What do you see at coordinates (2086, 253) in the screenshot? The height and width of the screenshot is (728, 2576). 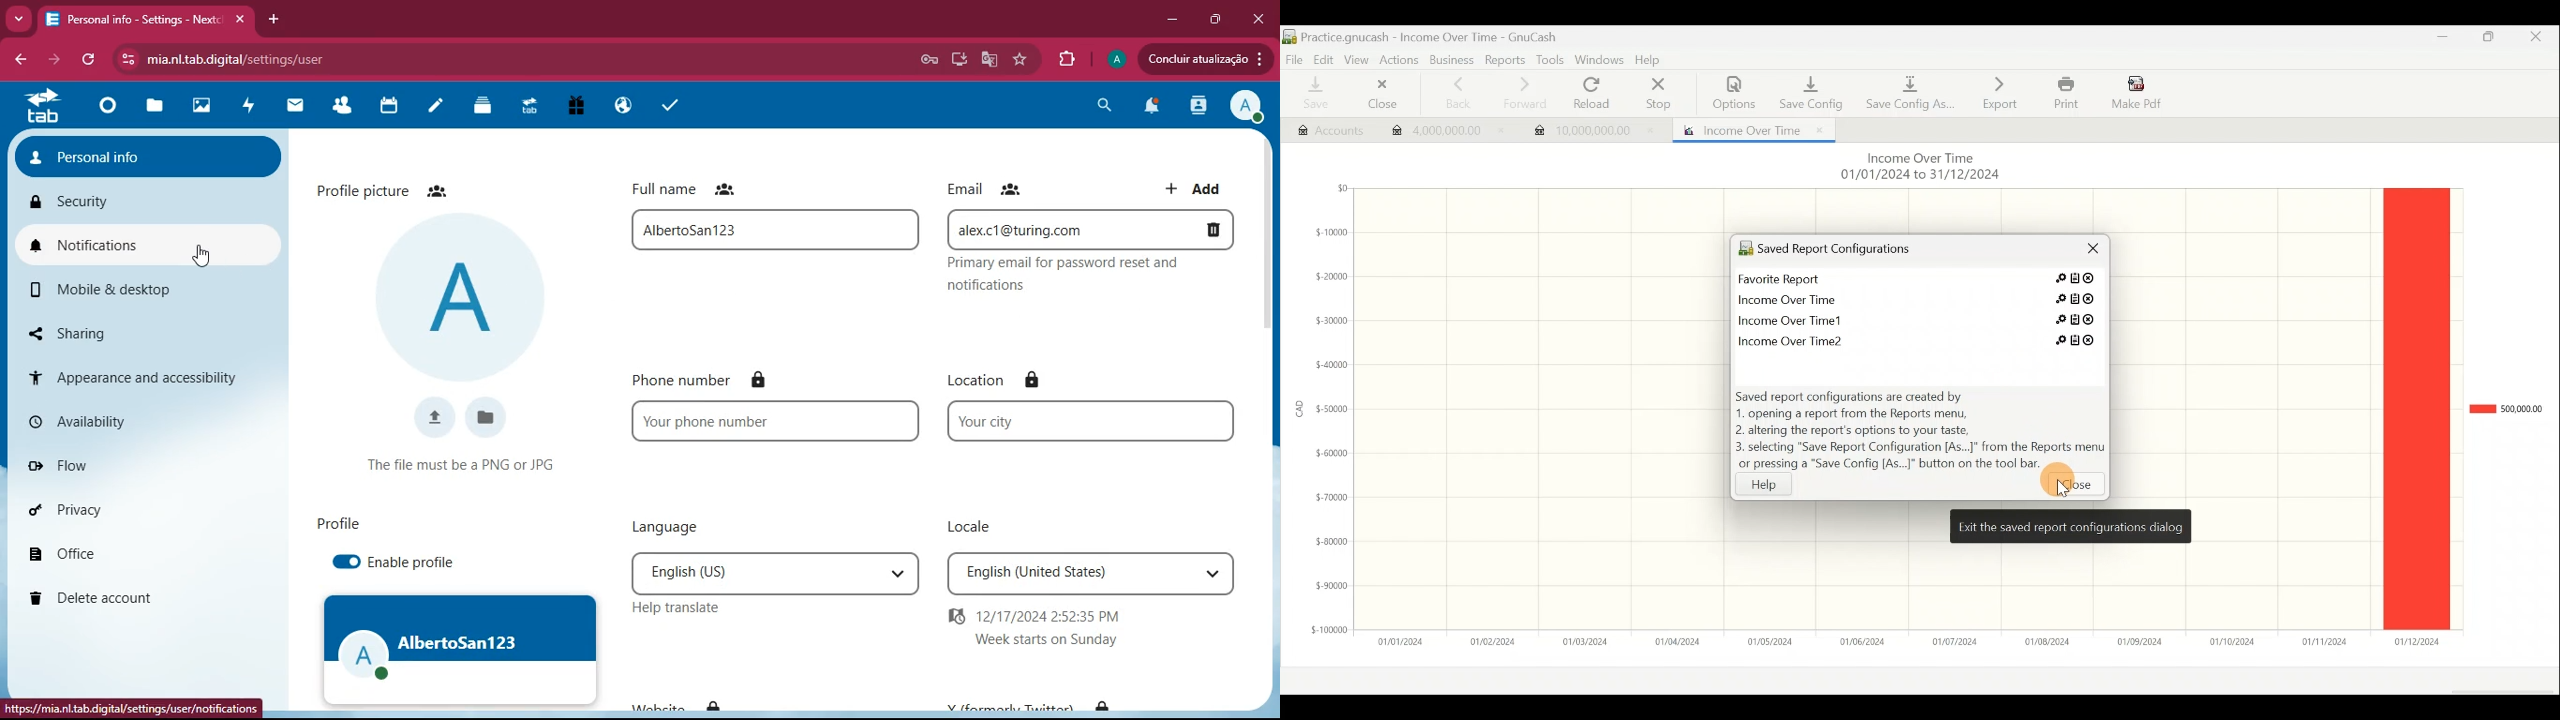 I see `Close` at bounding box center [2086, 253].